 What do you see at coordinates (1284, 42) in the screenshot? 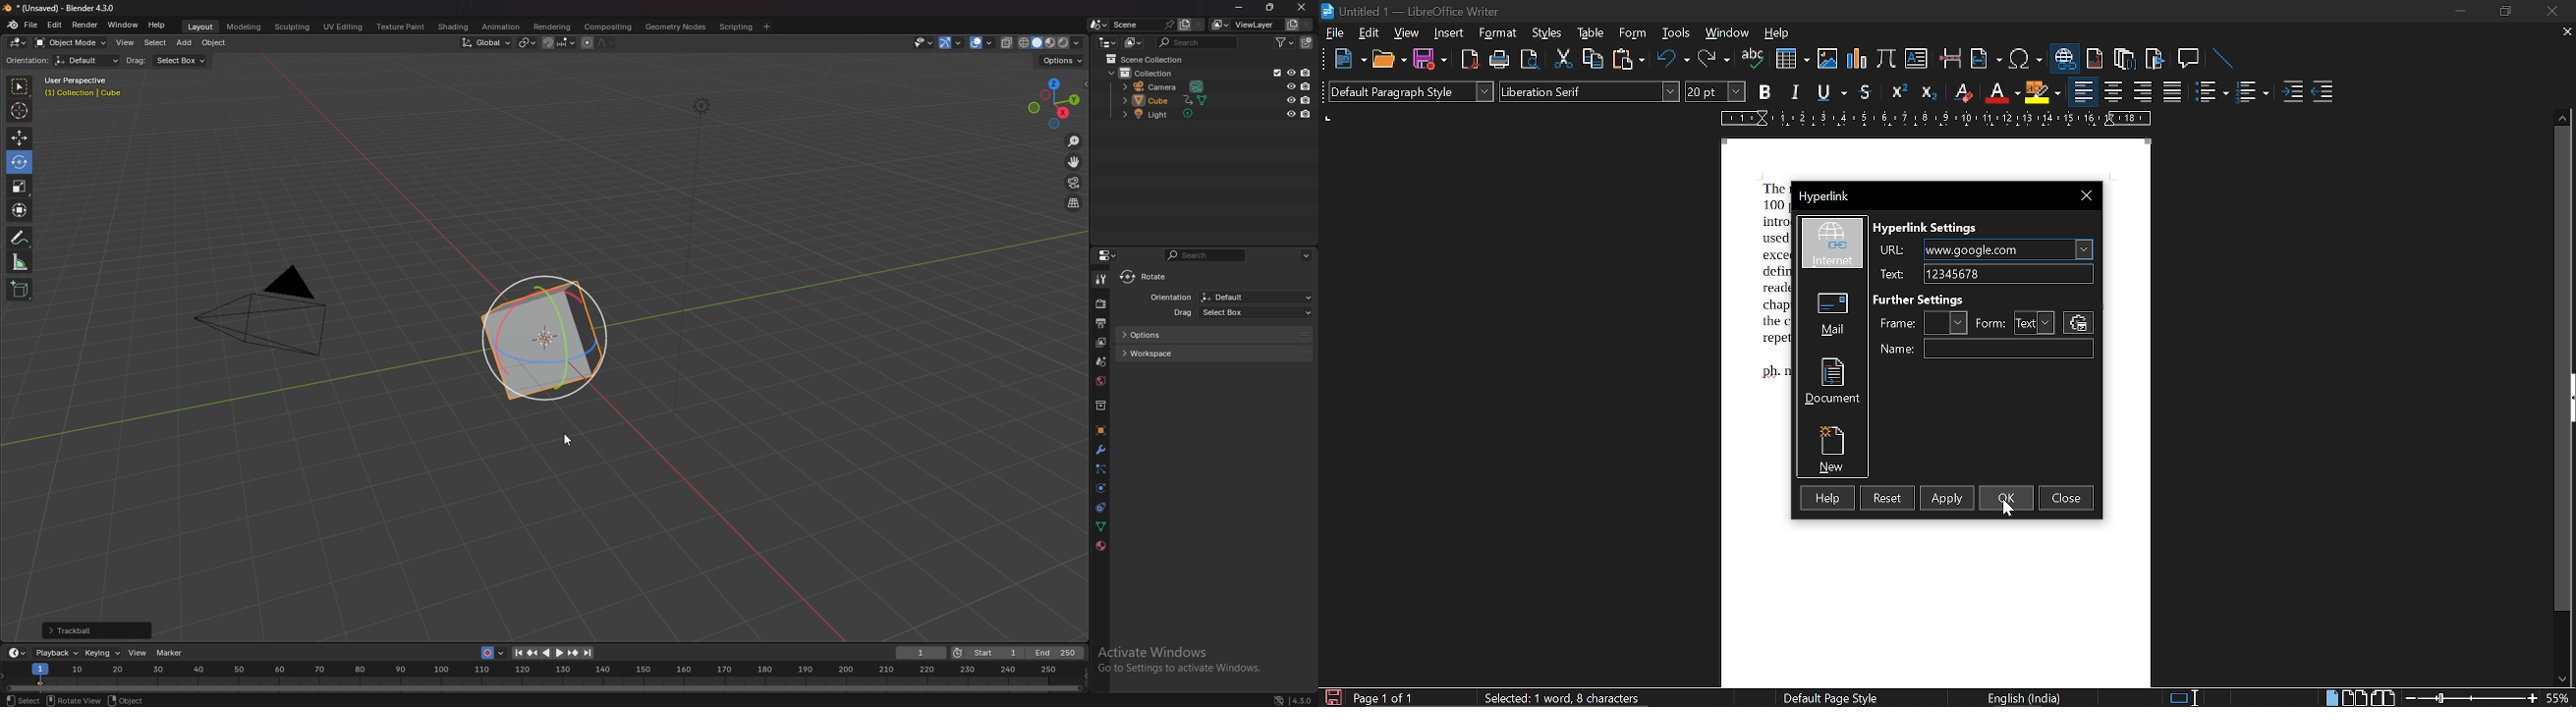
I see `filter` at bounding box center [1284, 42].